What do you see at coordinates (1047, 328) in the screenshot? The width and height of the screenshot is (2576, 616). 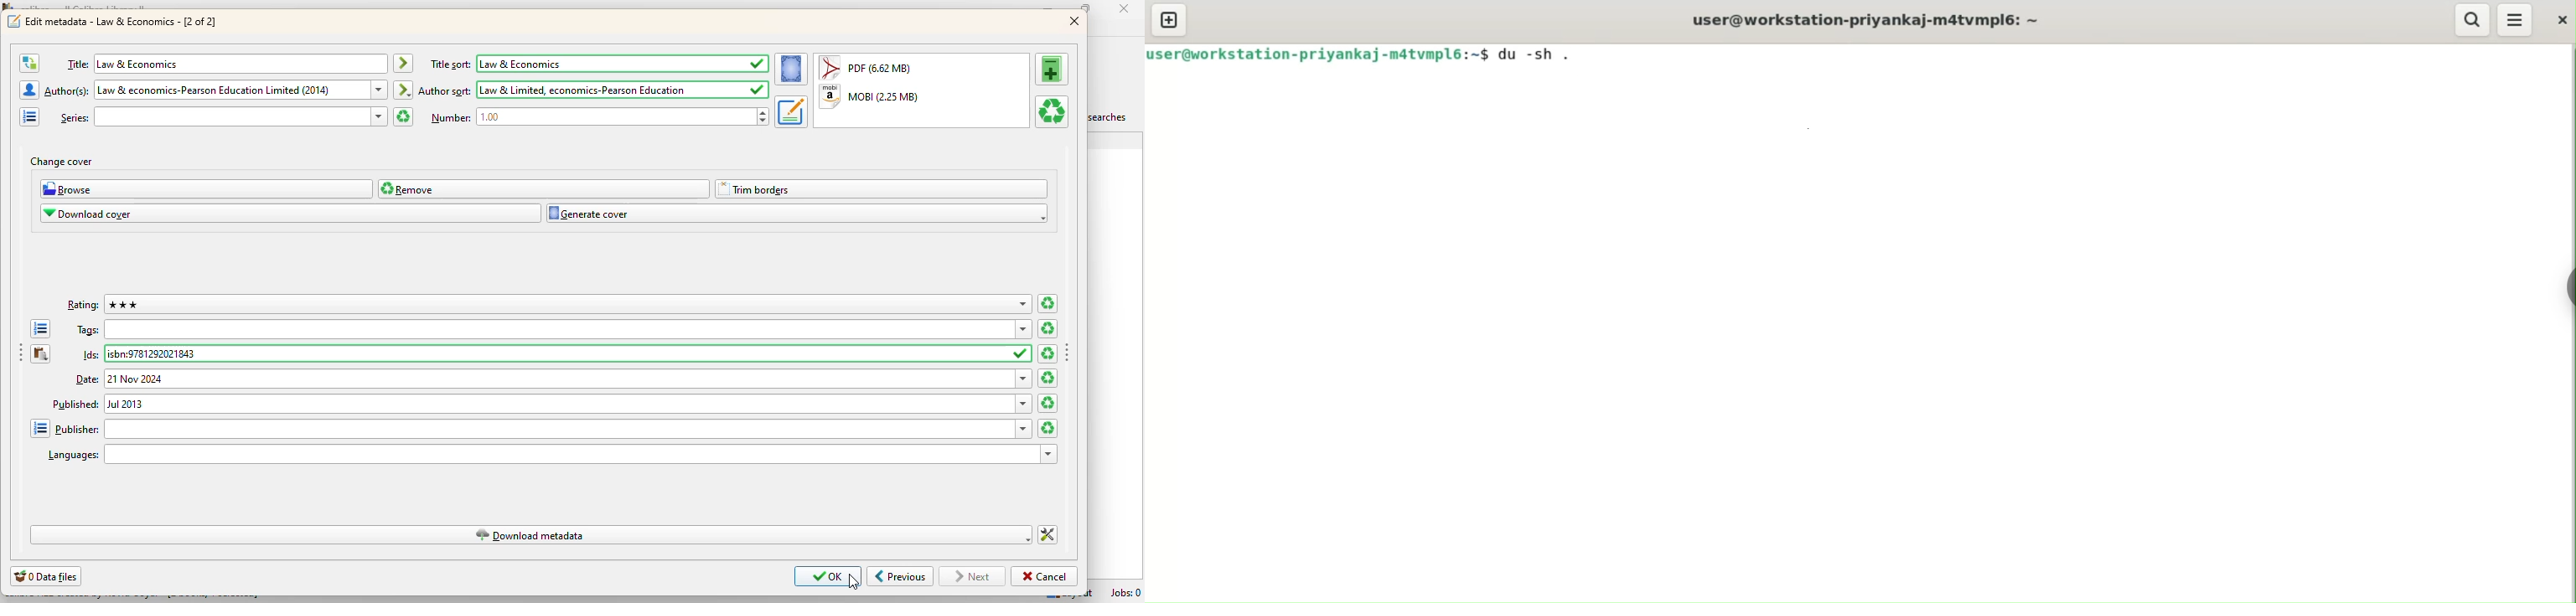 I see `clear all tags` at bounding box center [1047, 328].